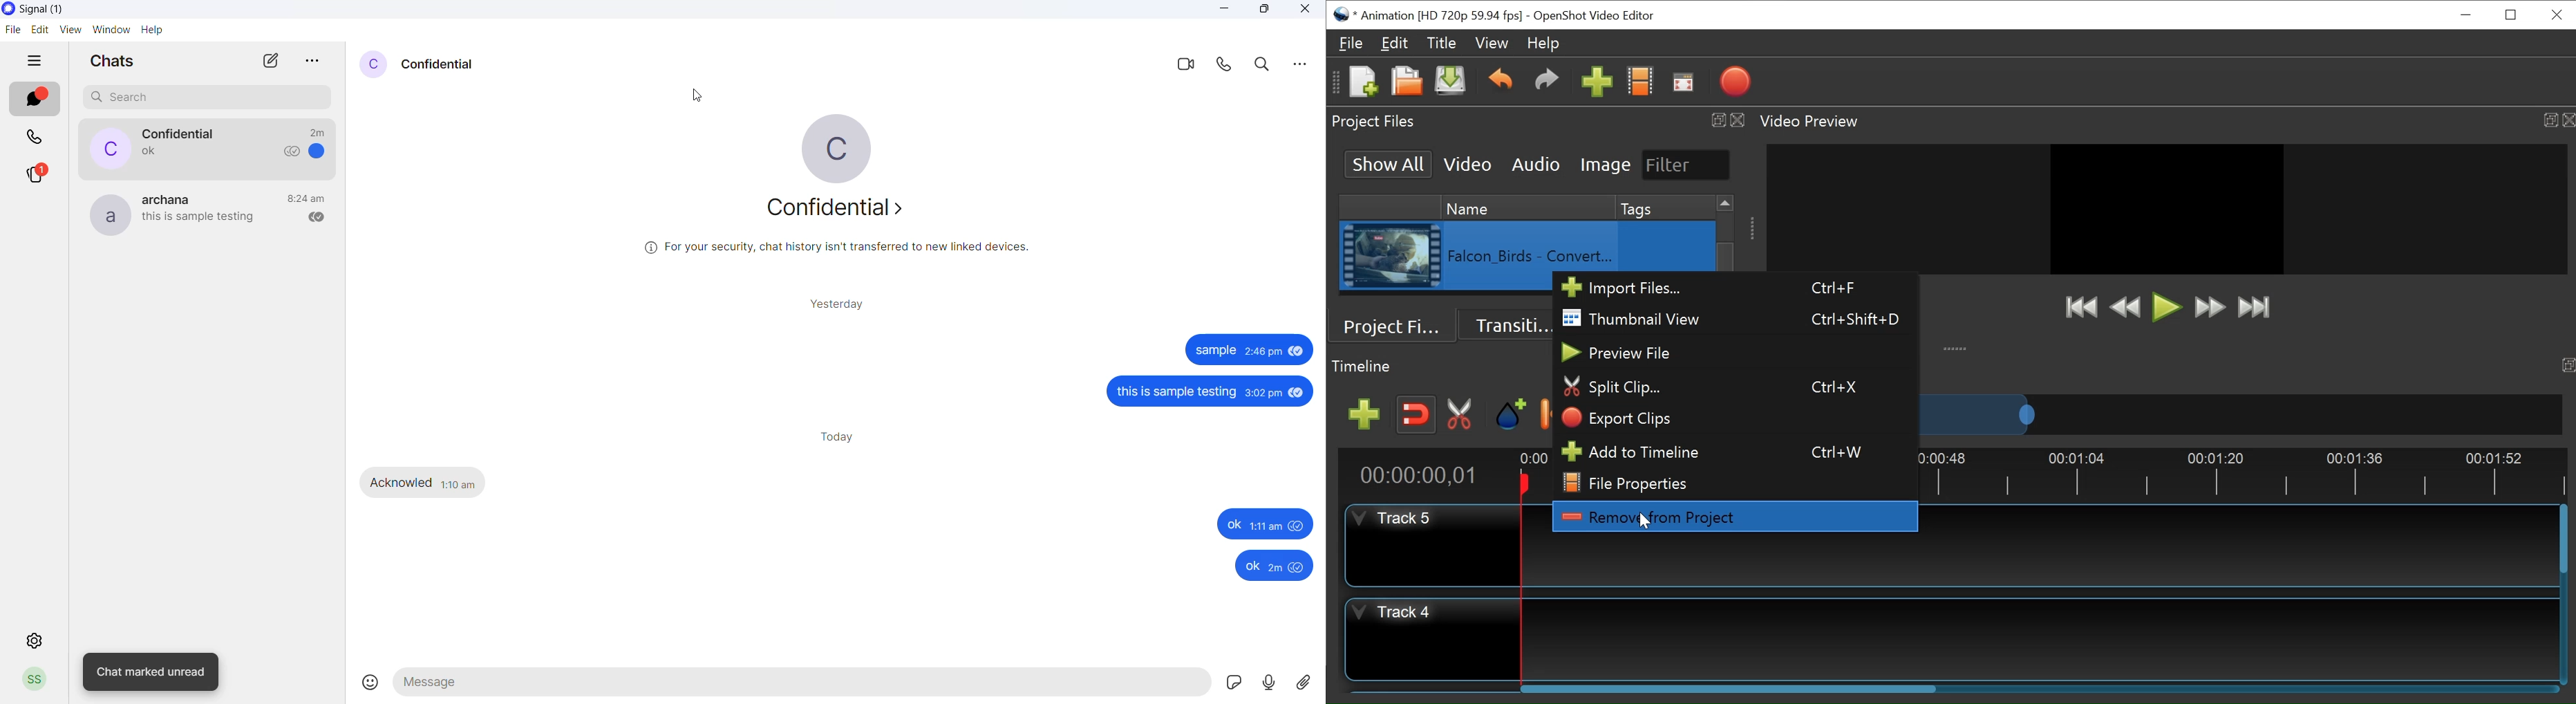 This screenshot has width=2576, height=728. What do you see at coordinates (1606, 164) in the screenshot?
I see `Image` at bounding box center [1606, 164].